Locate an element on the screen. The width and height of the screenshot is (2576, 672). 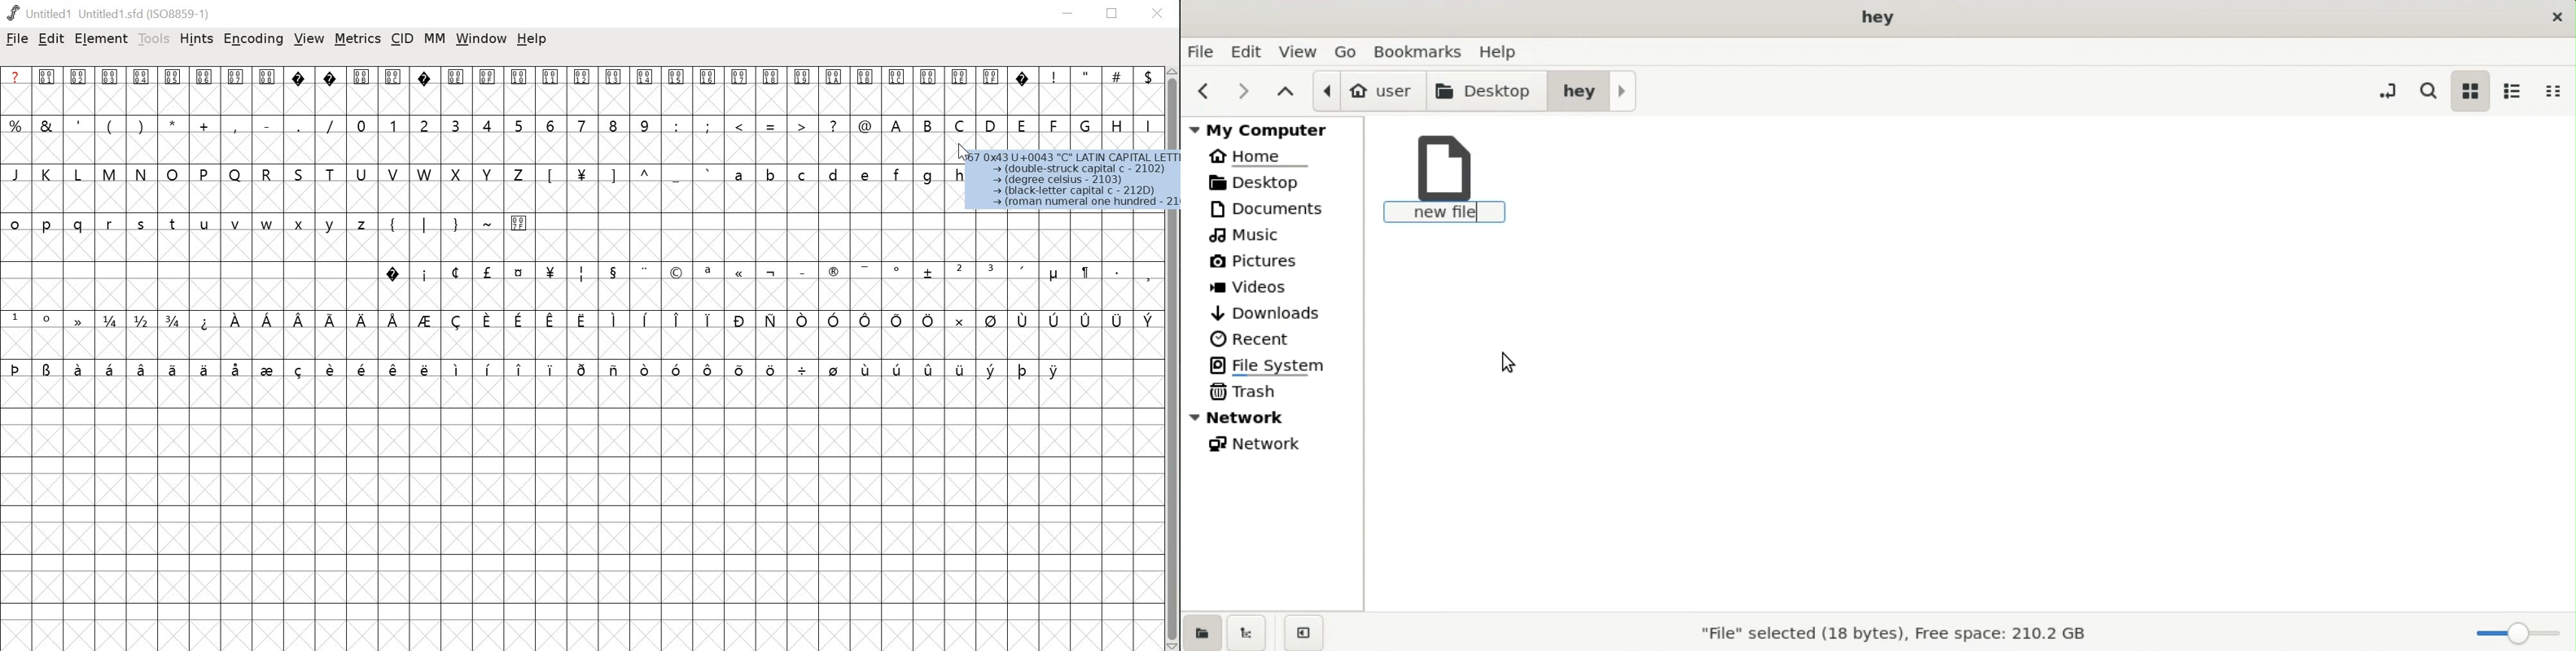
title is located at coordinates (1880, 18).